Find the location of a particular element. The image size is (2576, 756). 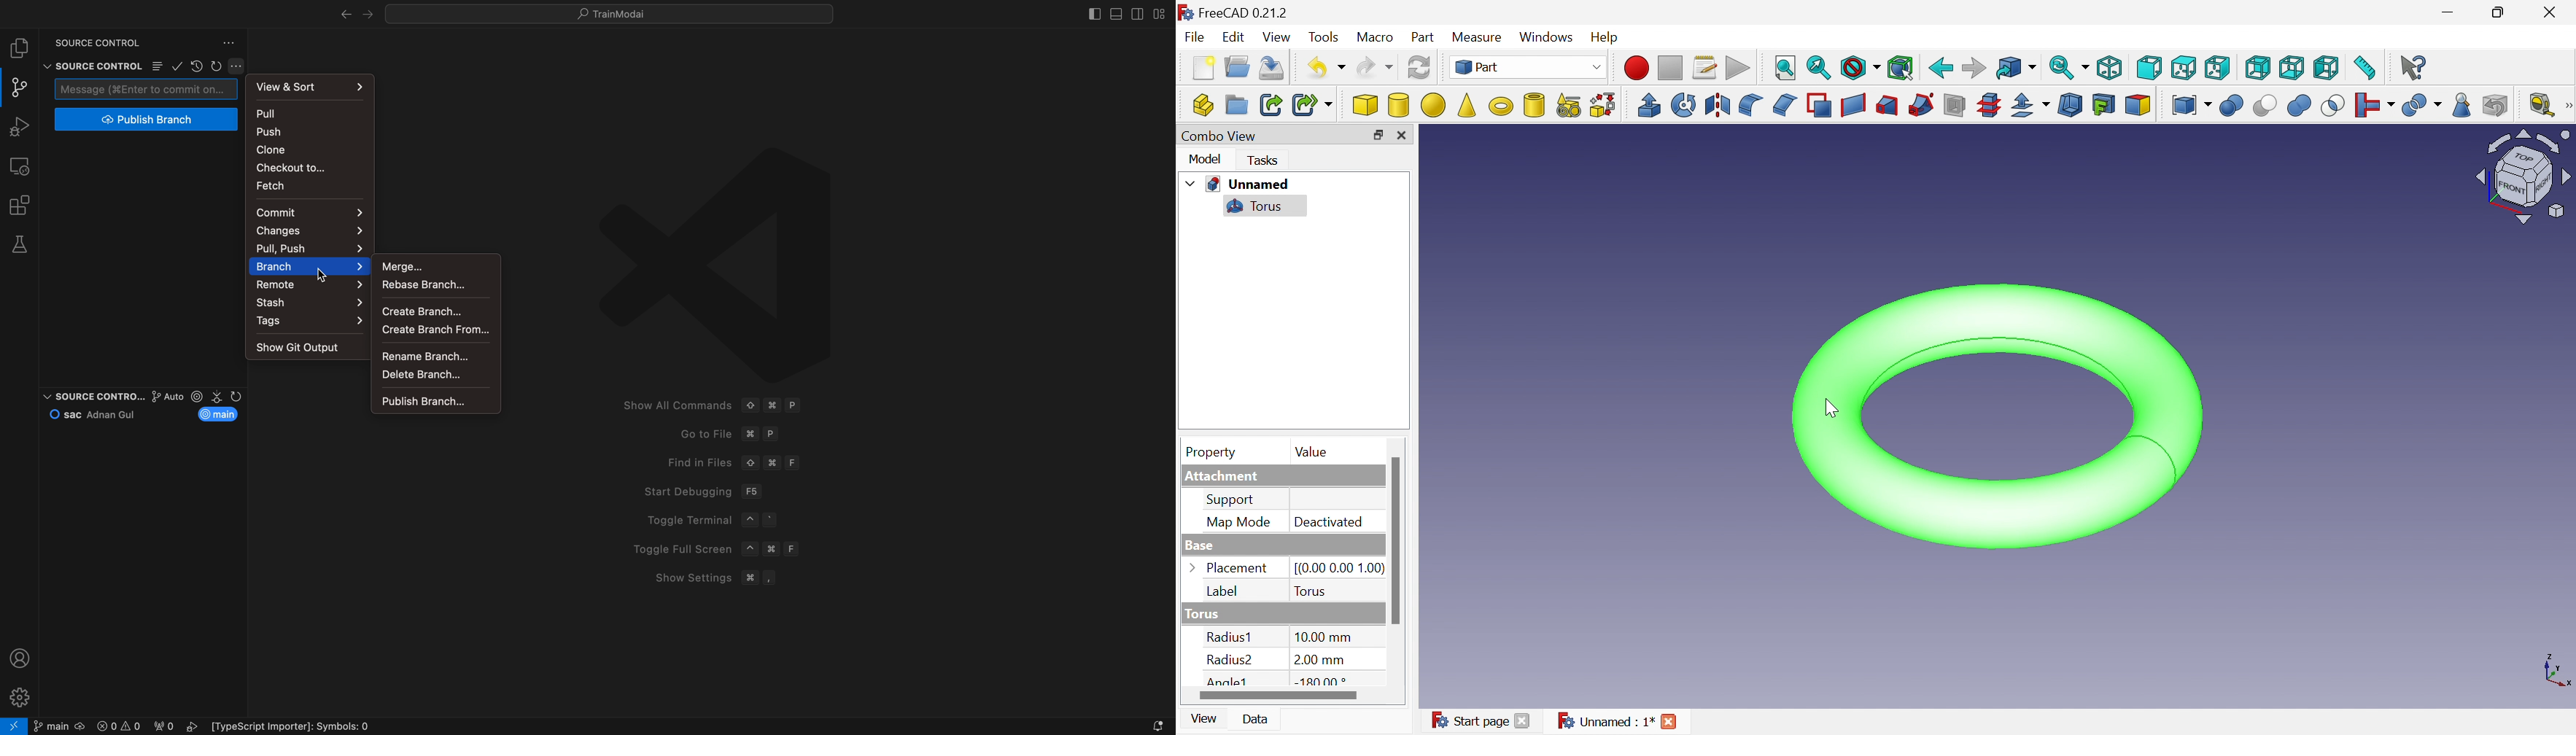

Go to linked object is located at coordinates (2014, 69).